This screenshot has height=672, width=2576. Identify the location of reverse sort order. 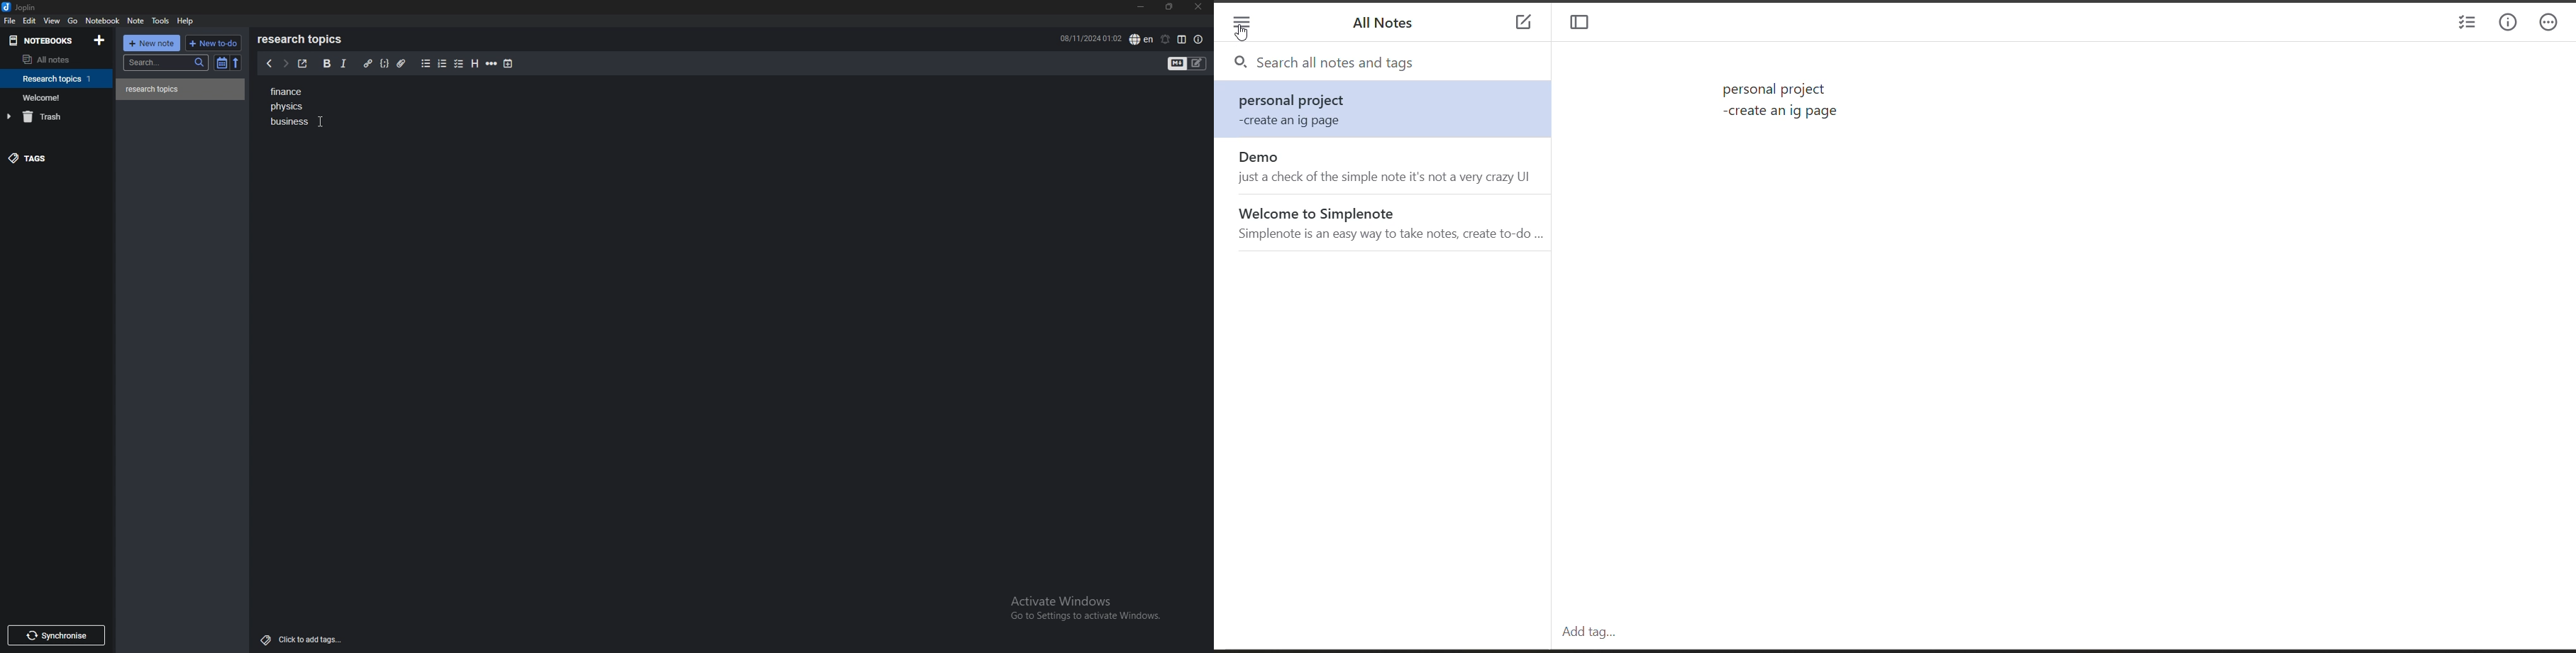
(235, 63).